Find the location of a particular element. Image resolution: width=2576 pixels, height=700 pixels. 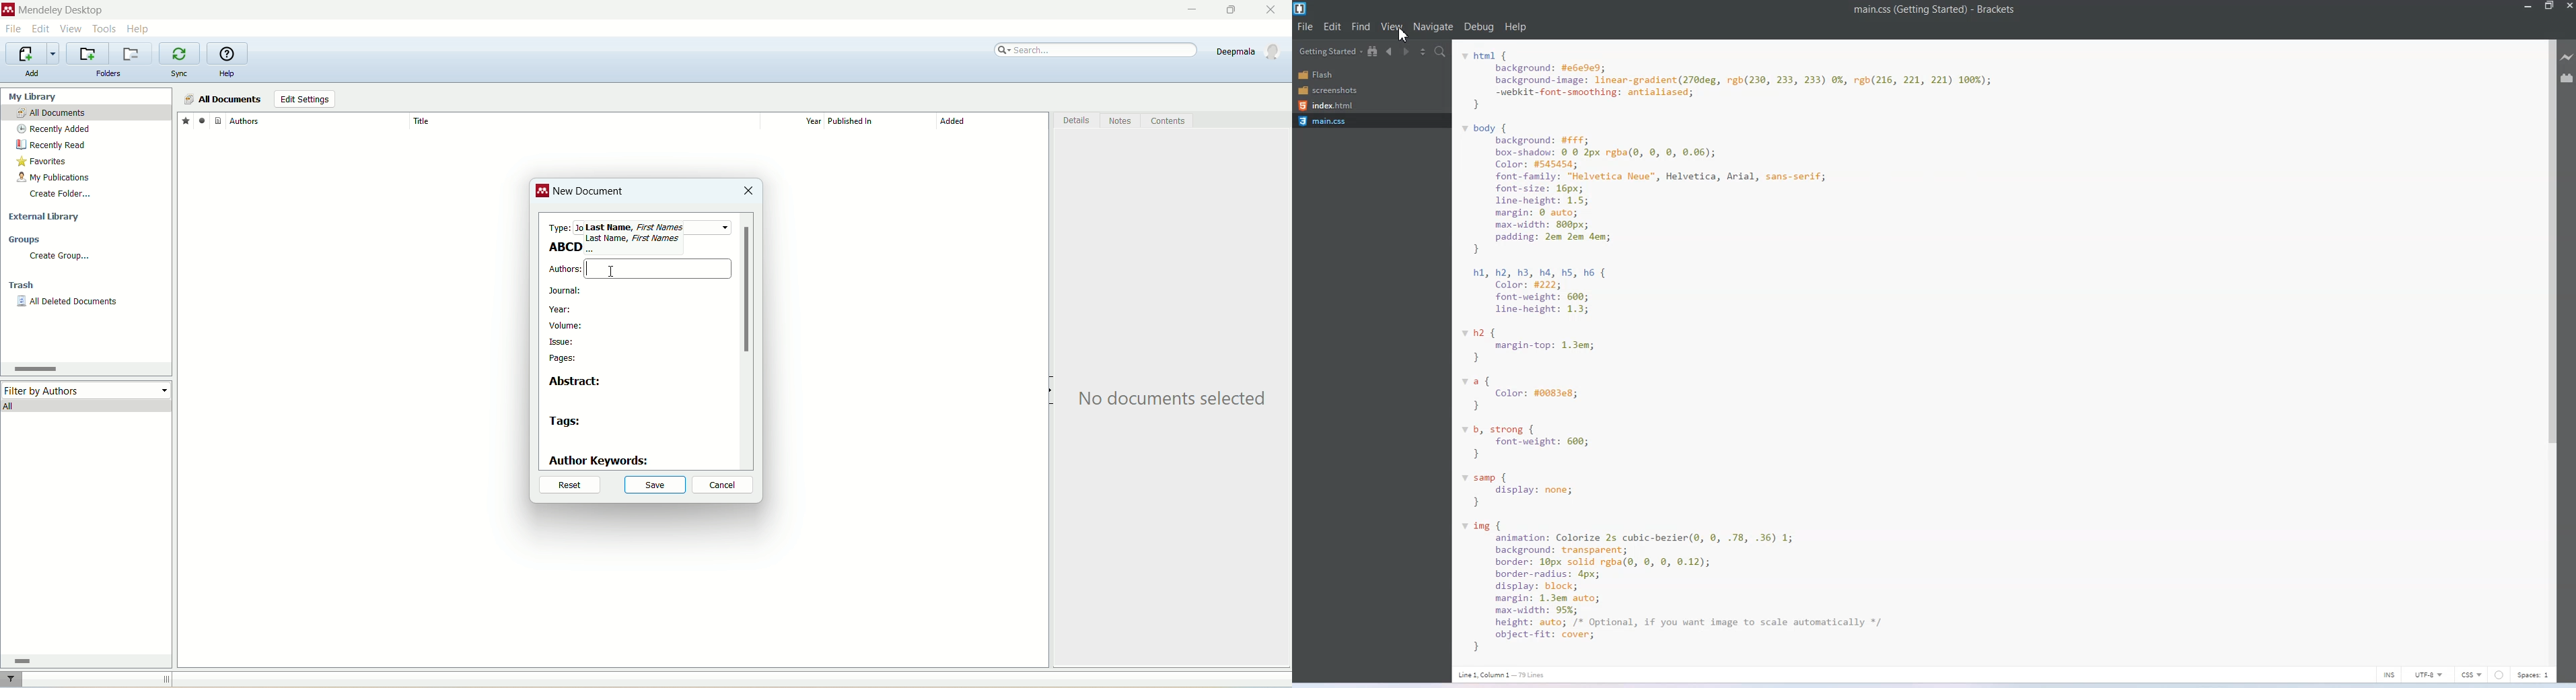

my library is located at coordinates (34, 96).